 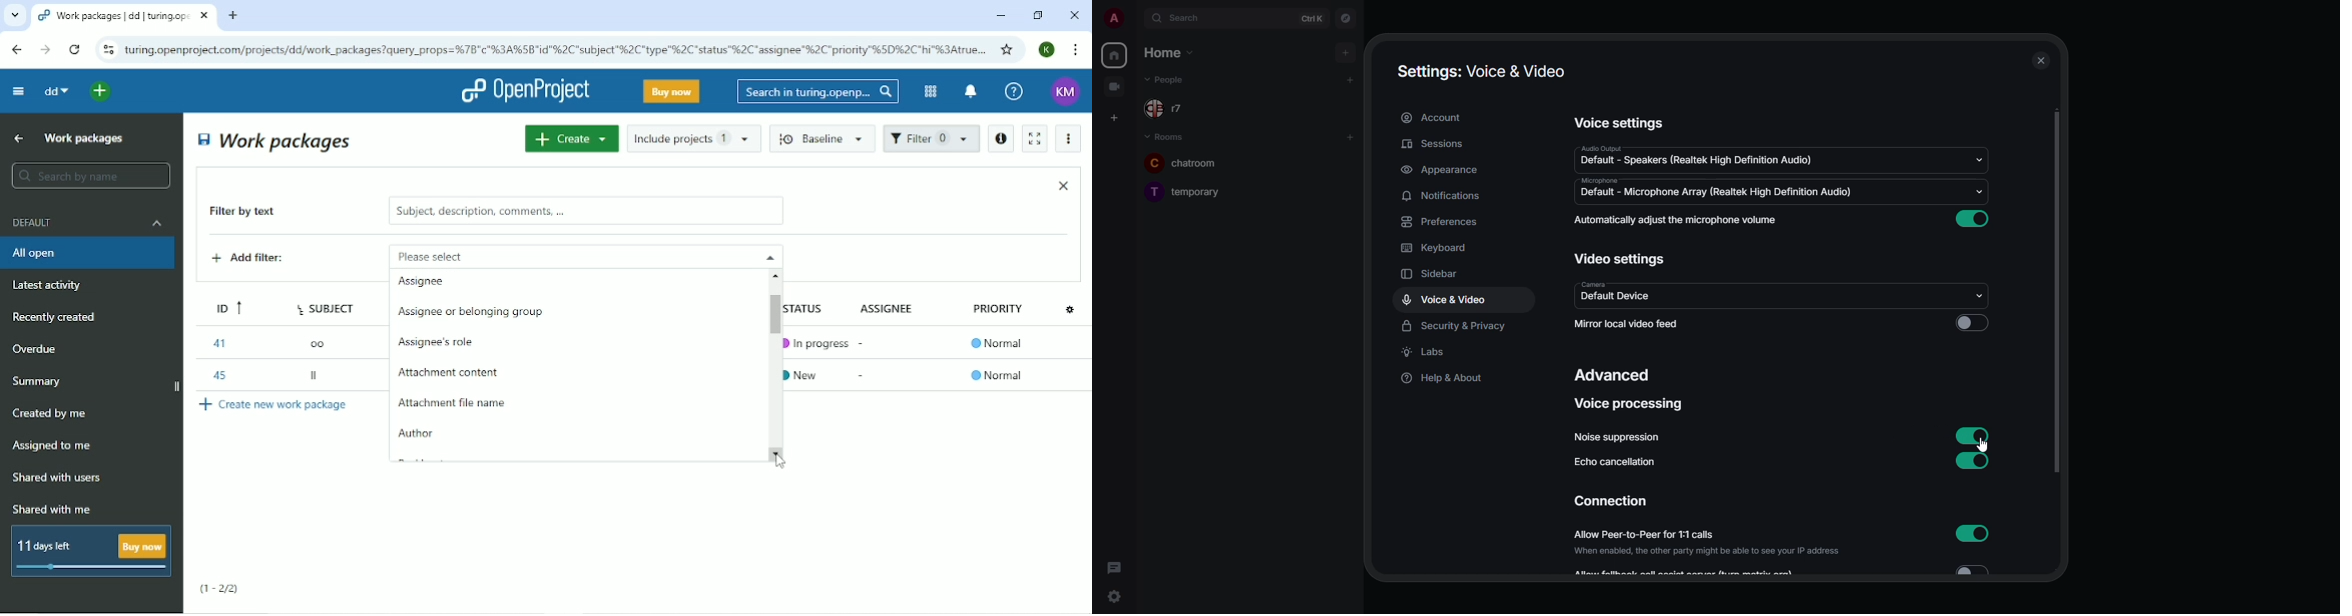 I want to click on drop down, so click(x=1982, y=158).